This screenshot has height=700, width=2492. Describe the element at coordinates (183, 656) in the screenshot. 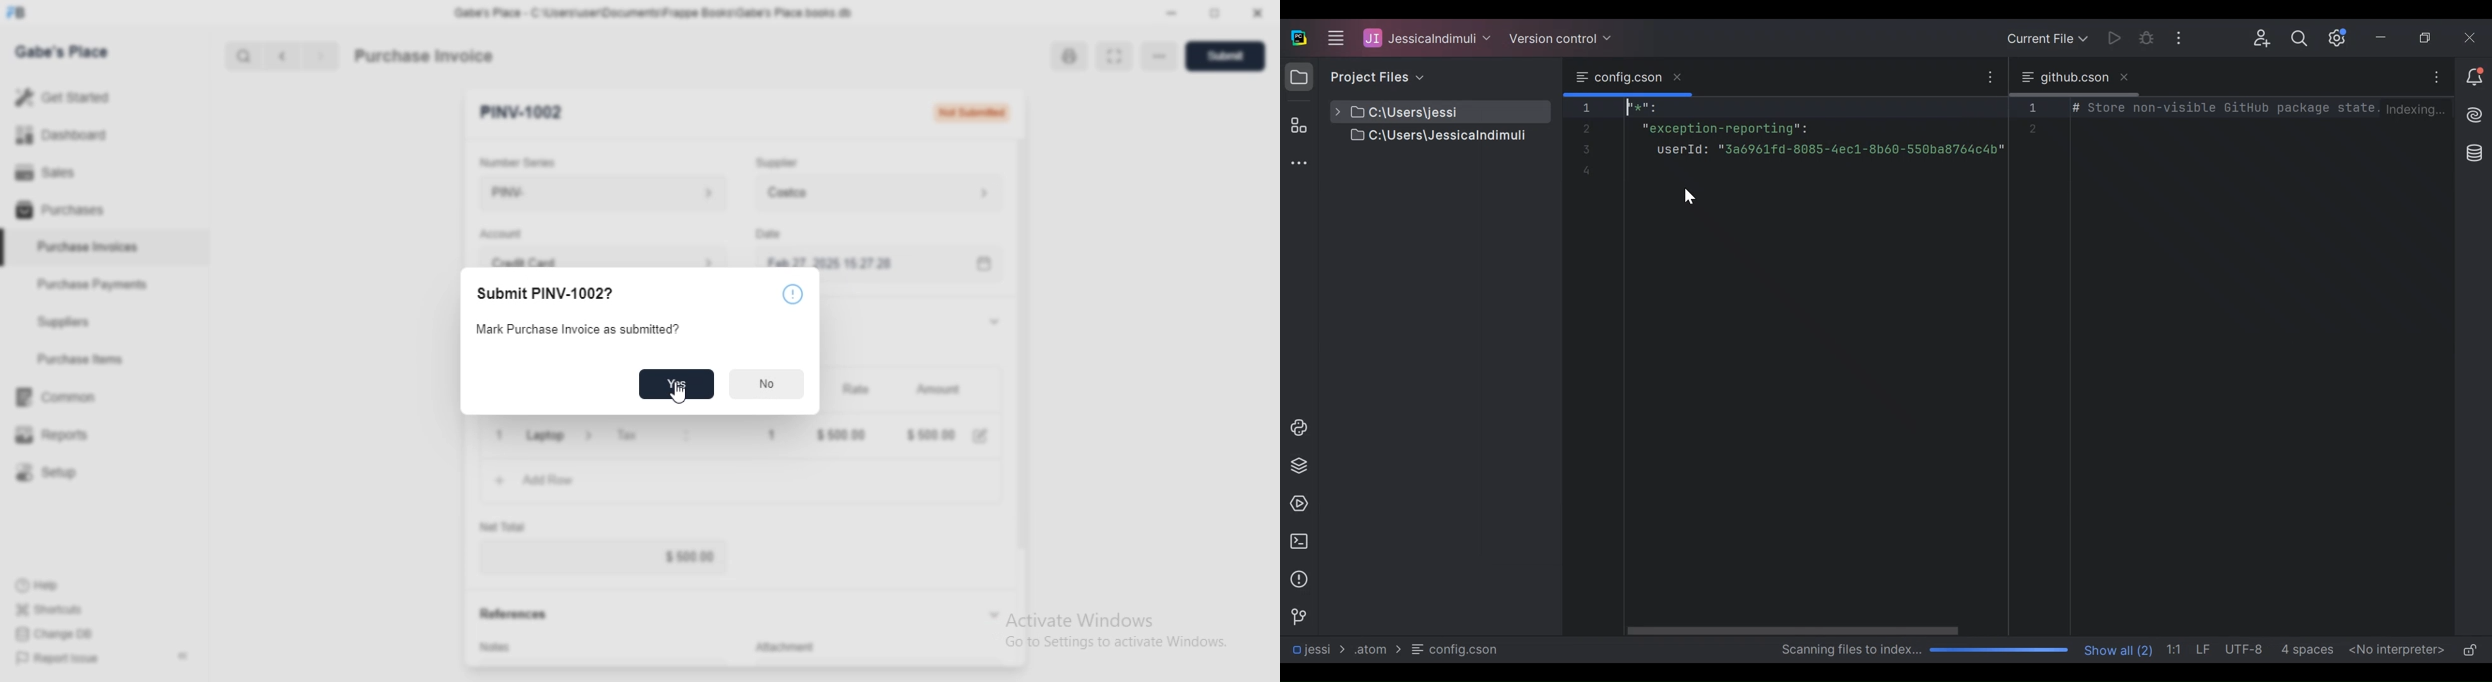

I see `Collapse` at that location.